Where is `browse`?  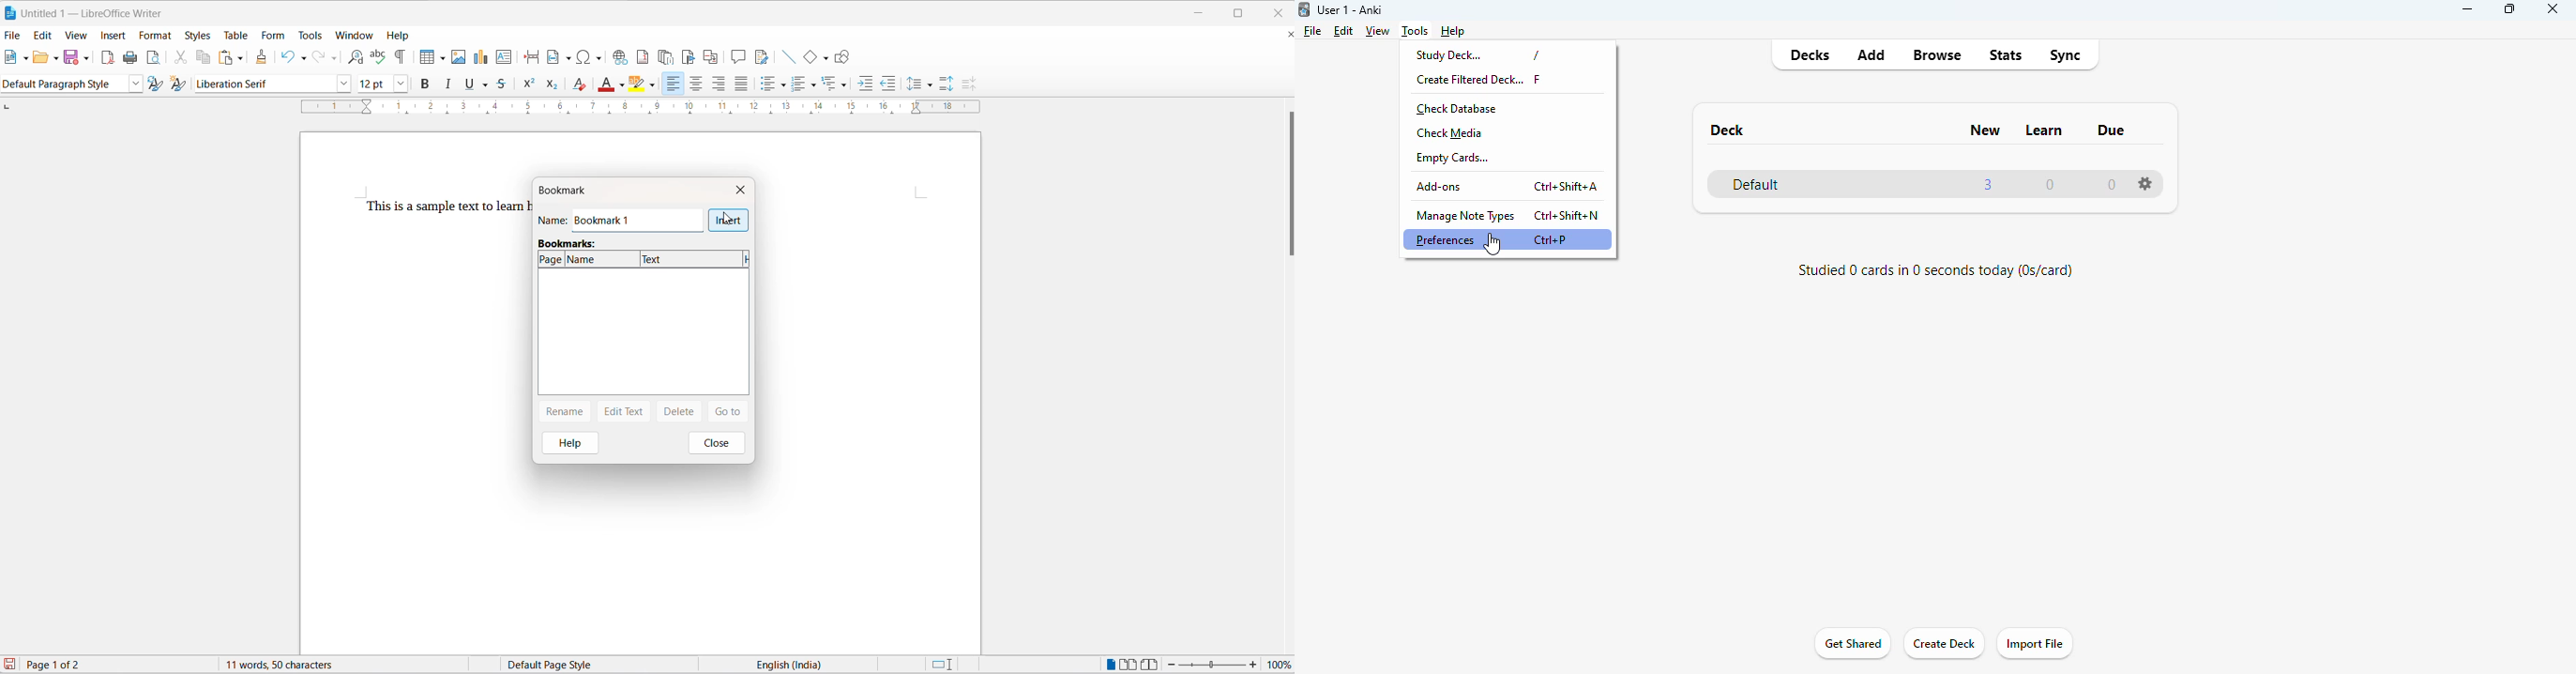
browse is located at coordinates (1937, 56).